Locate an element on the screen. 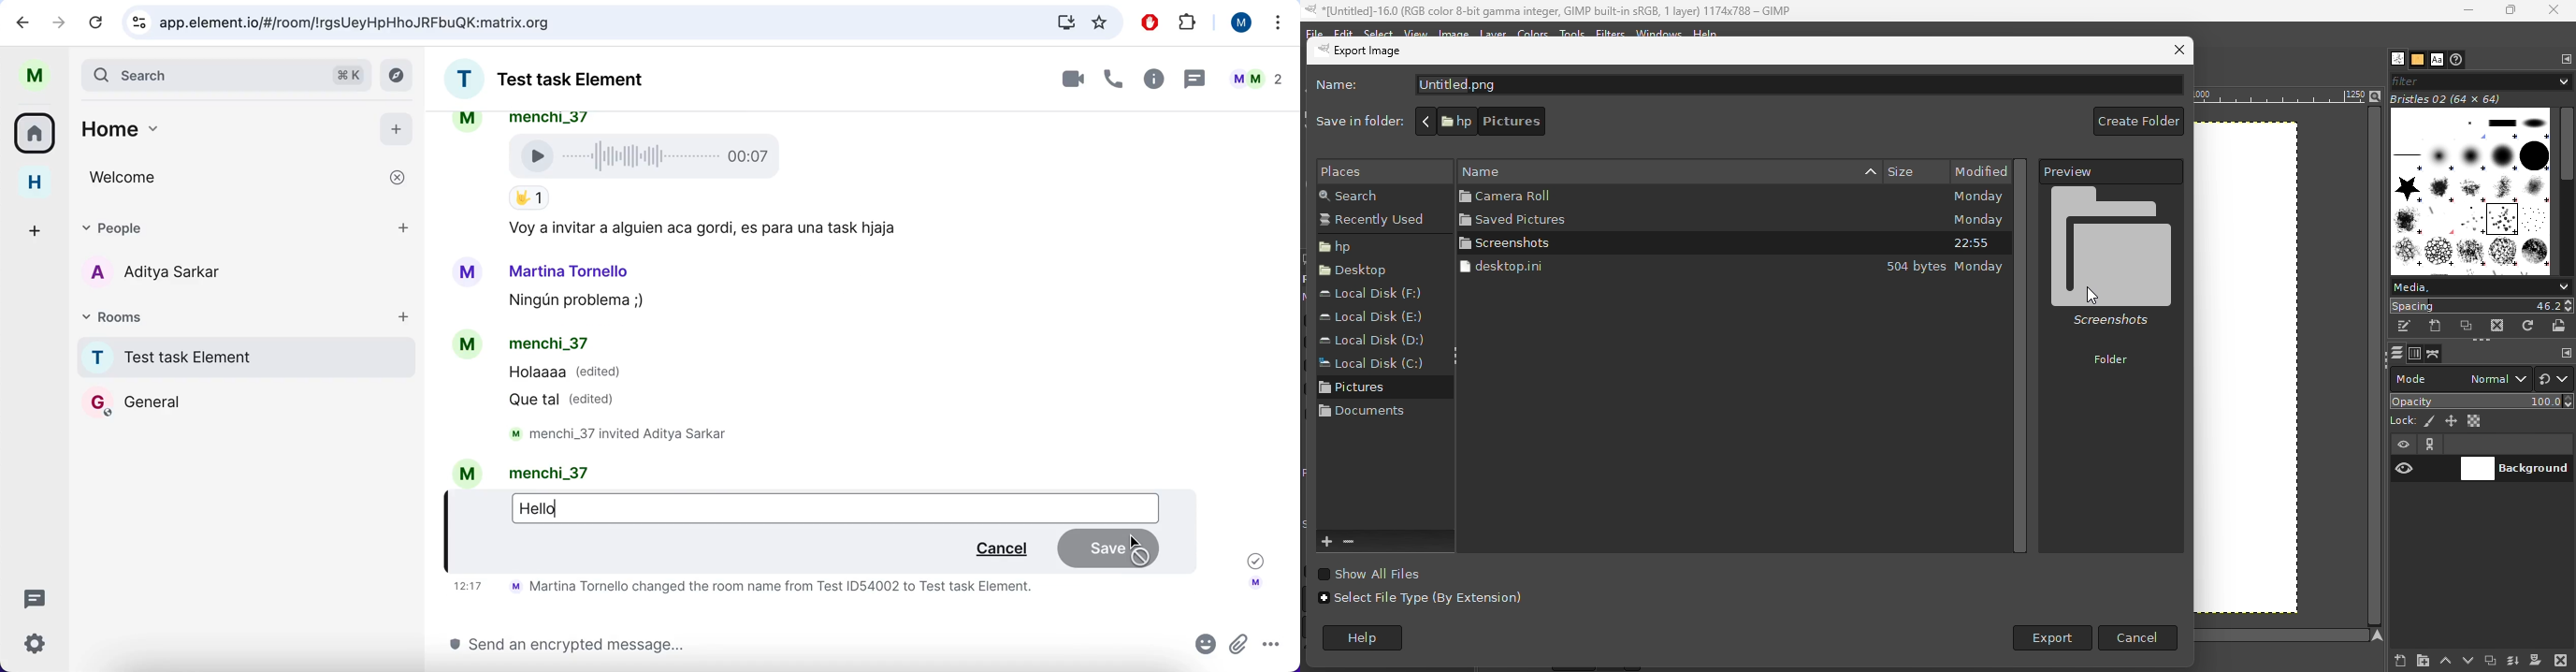  extensions is located at coordinates (1194, 22).